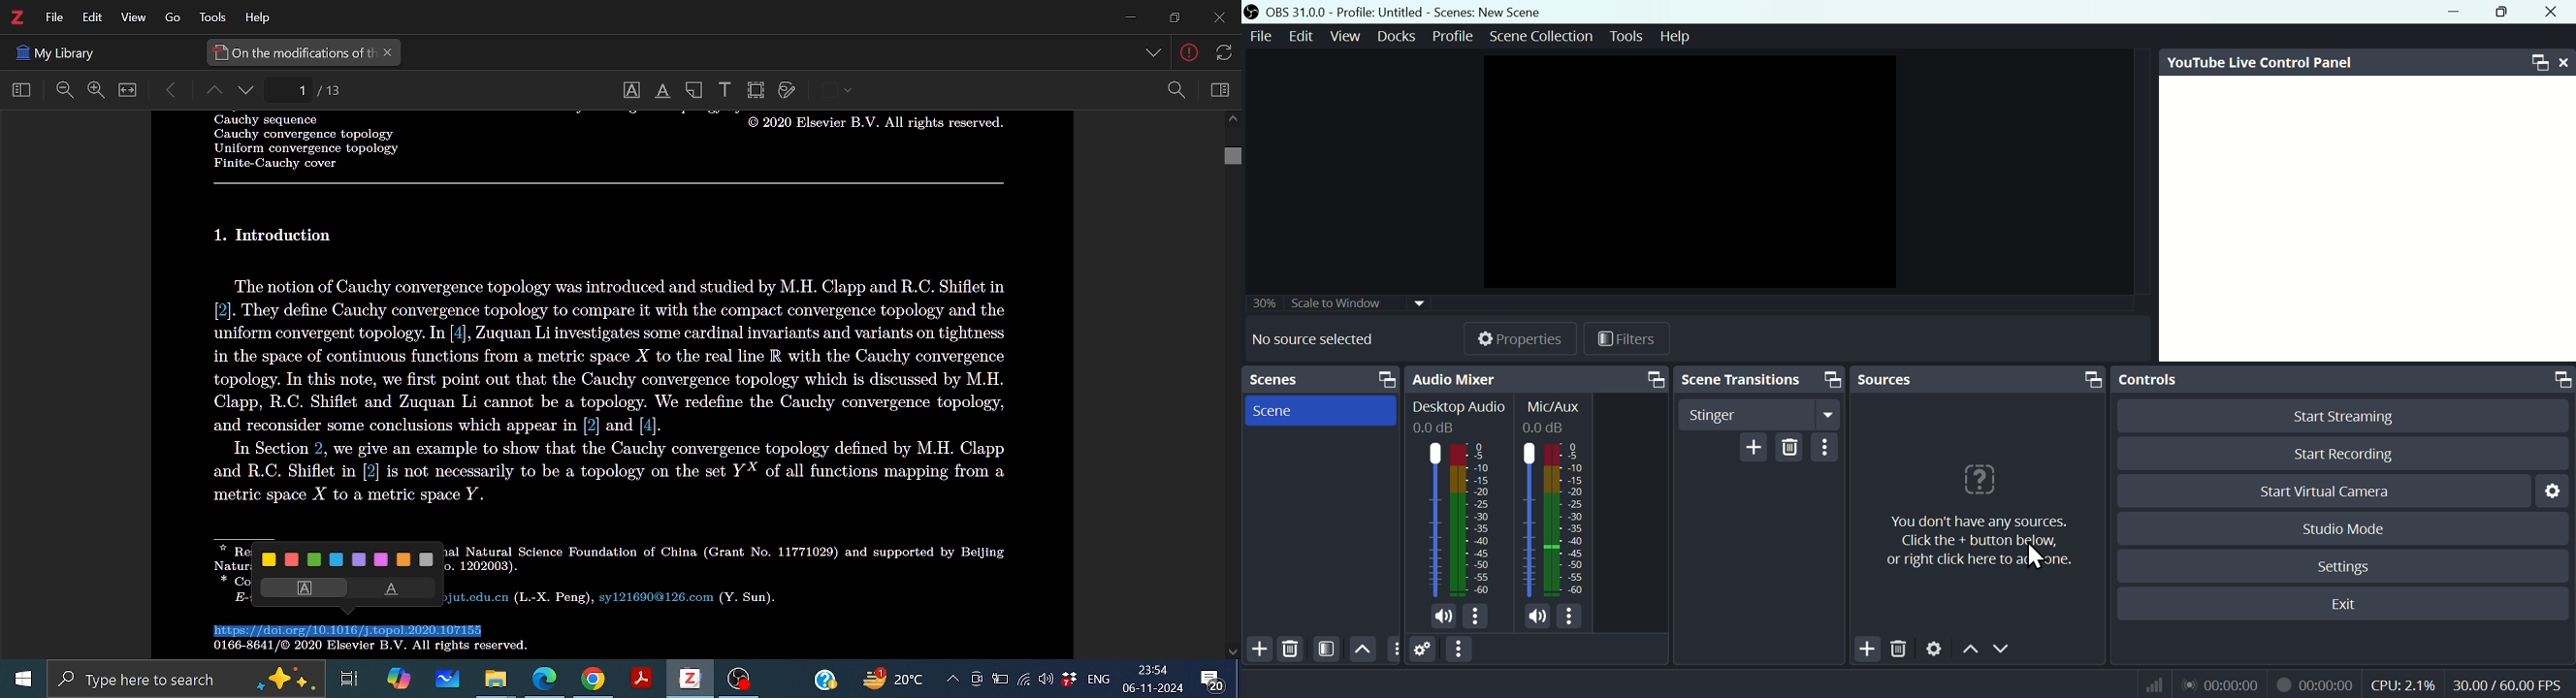  I want to click on , so click(167, 18).